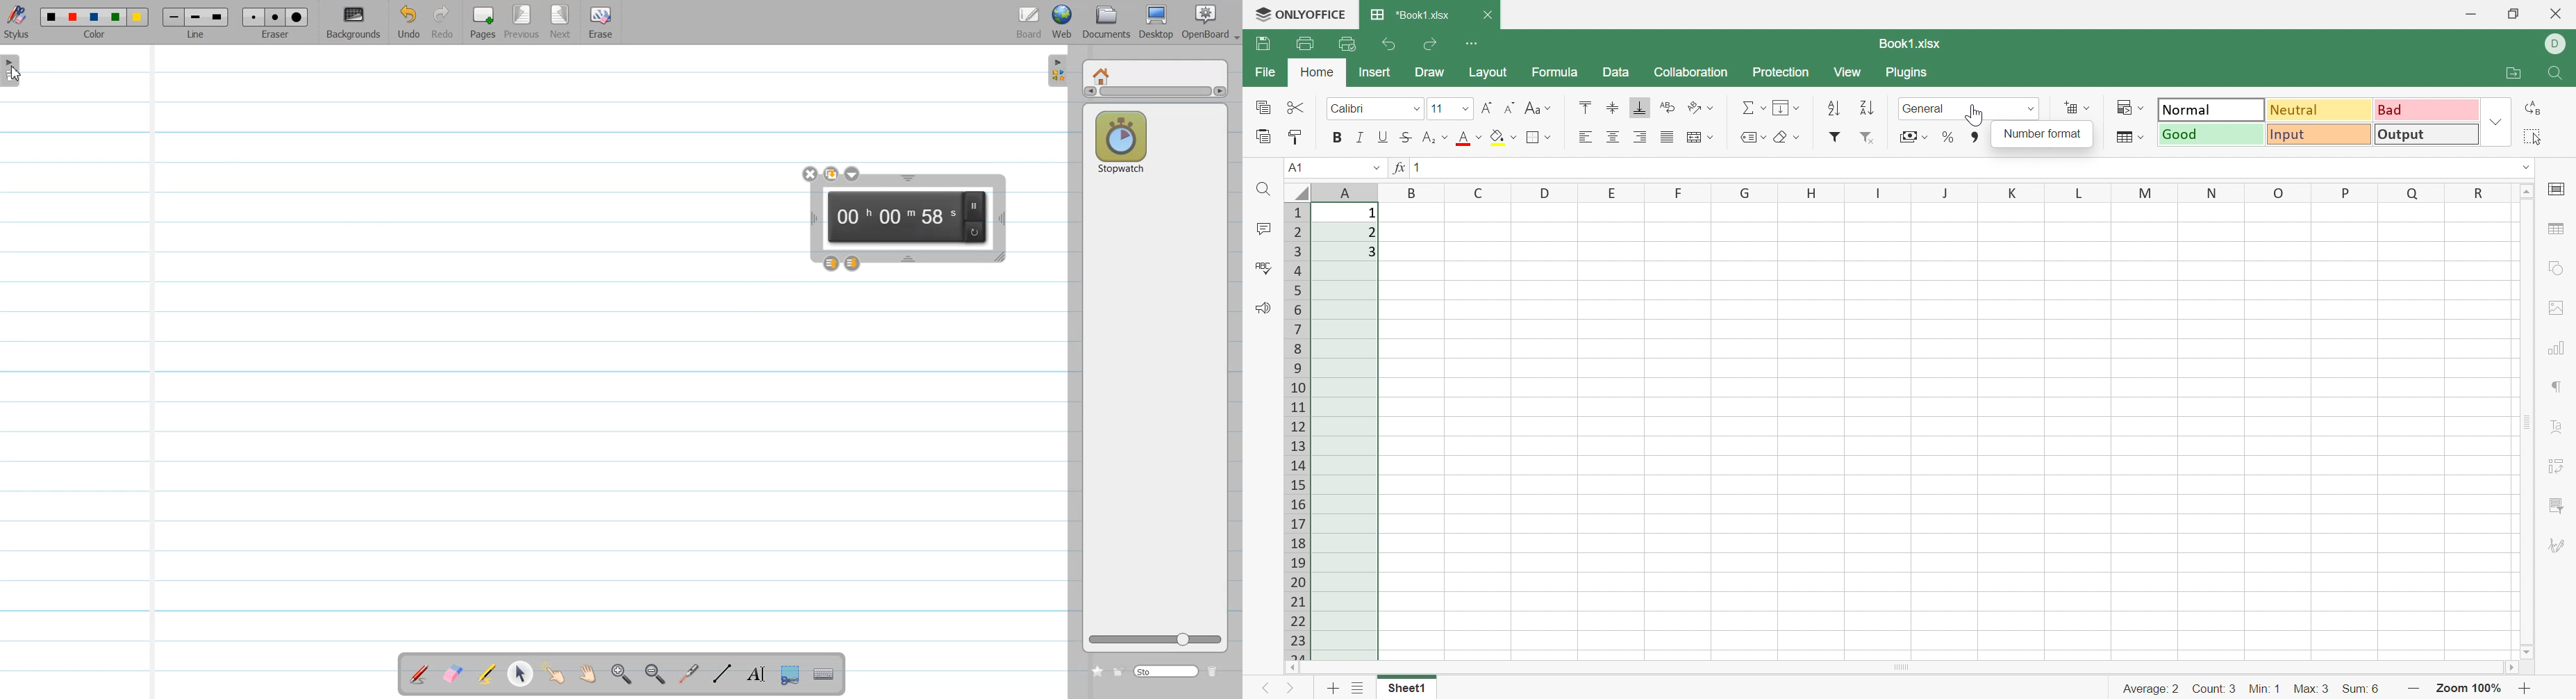 The image size is (2576, 700). I want to click on Display Virtual Keyboard , so click(826, 674).